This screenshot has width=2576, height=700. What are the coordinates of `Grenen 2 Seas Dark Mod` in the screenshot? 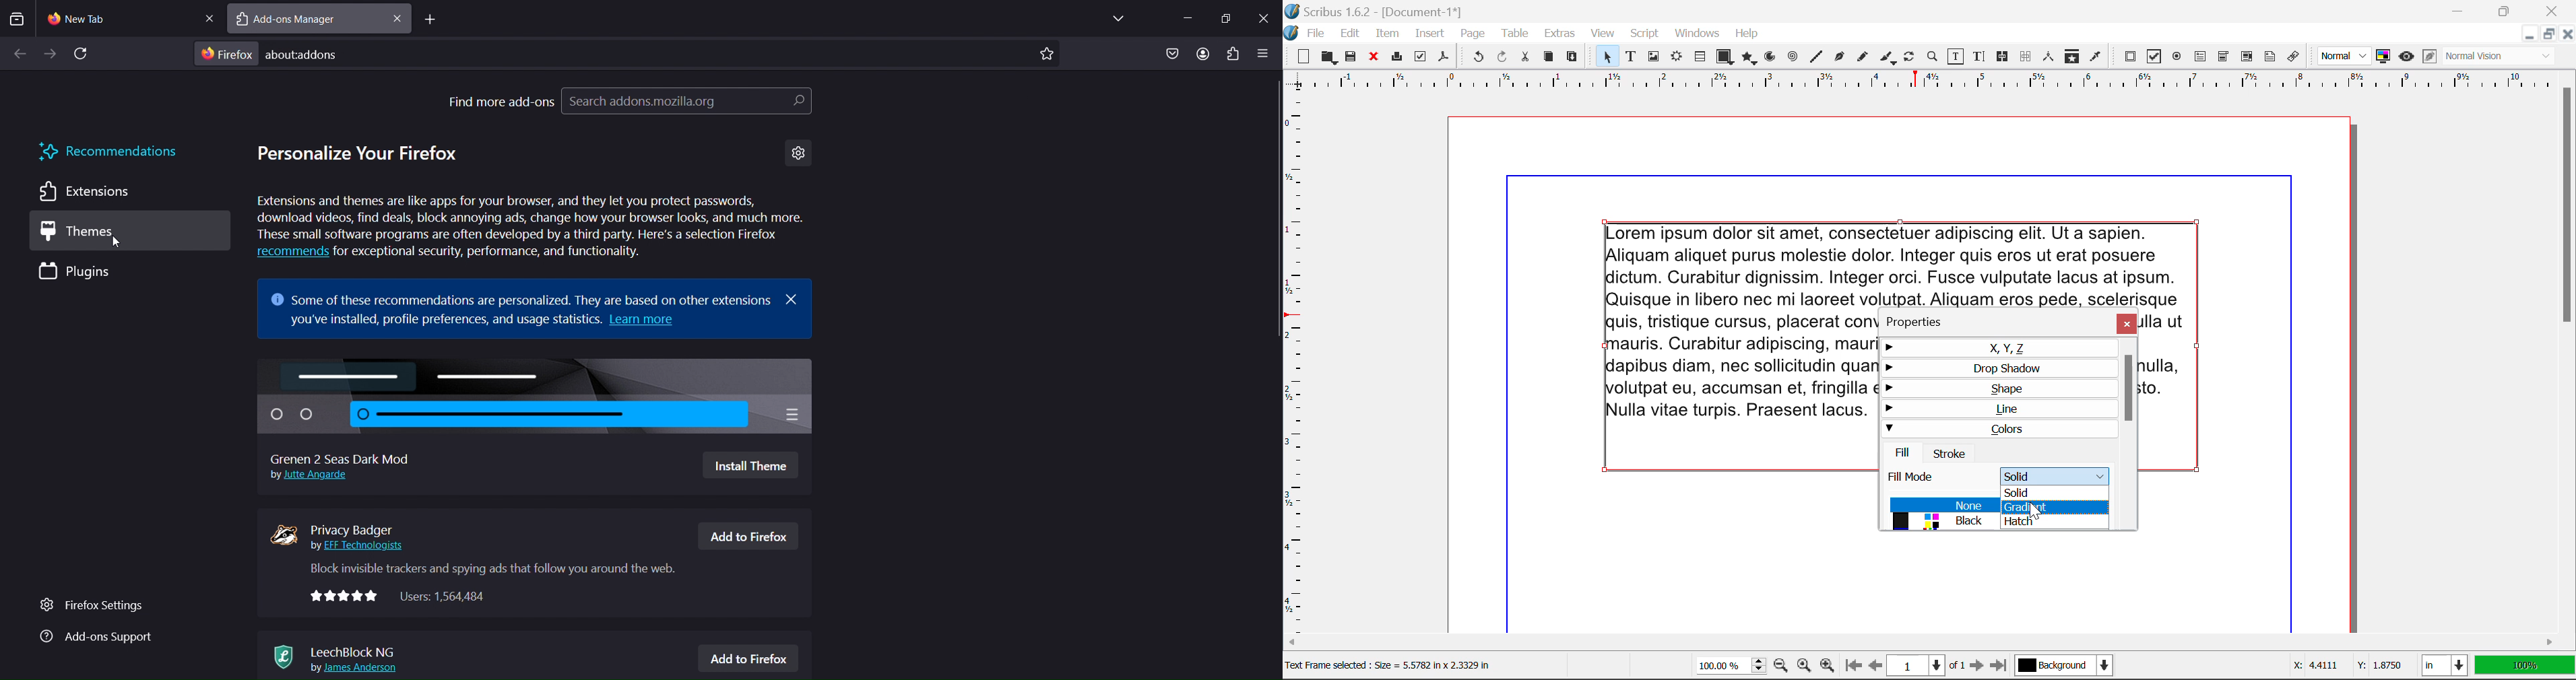 It's located at (348, 460).